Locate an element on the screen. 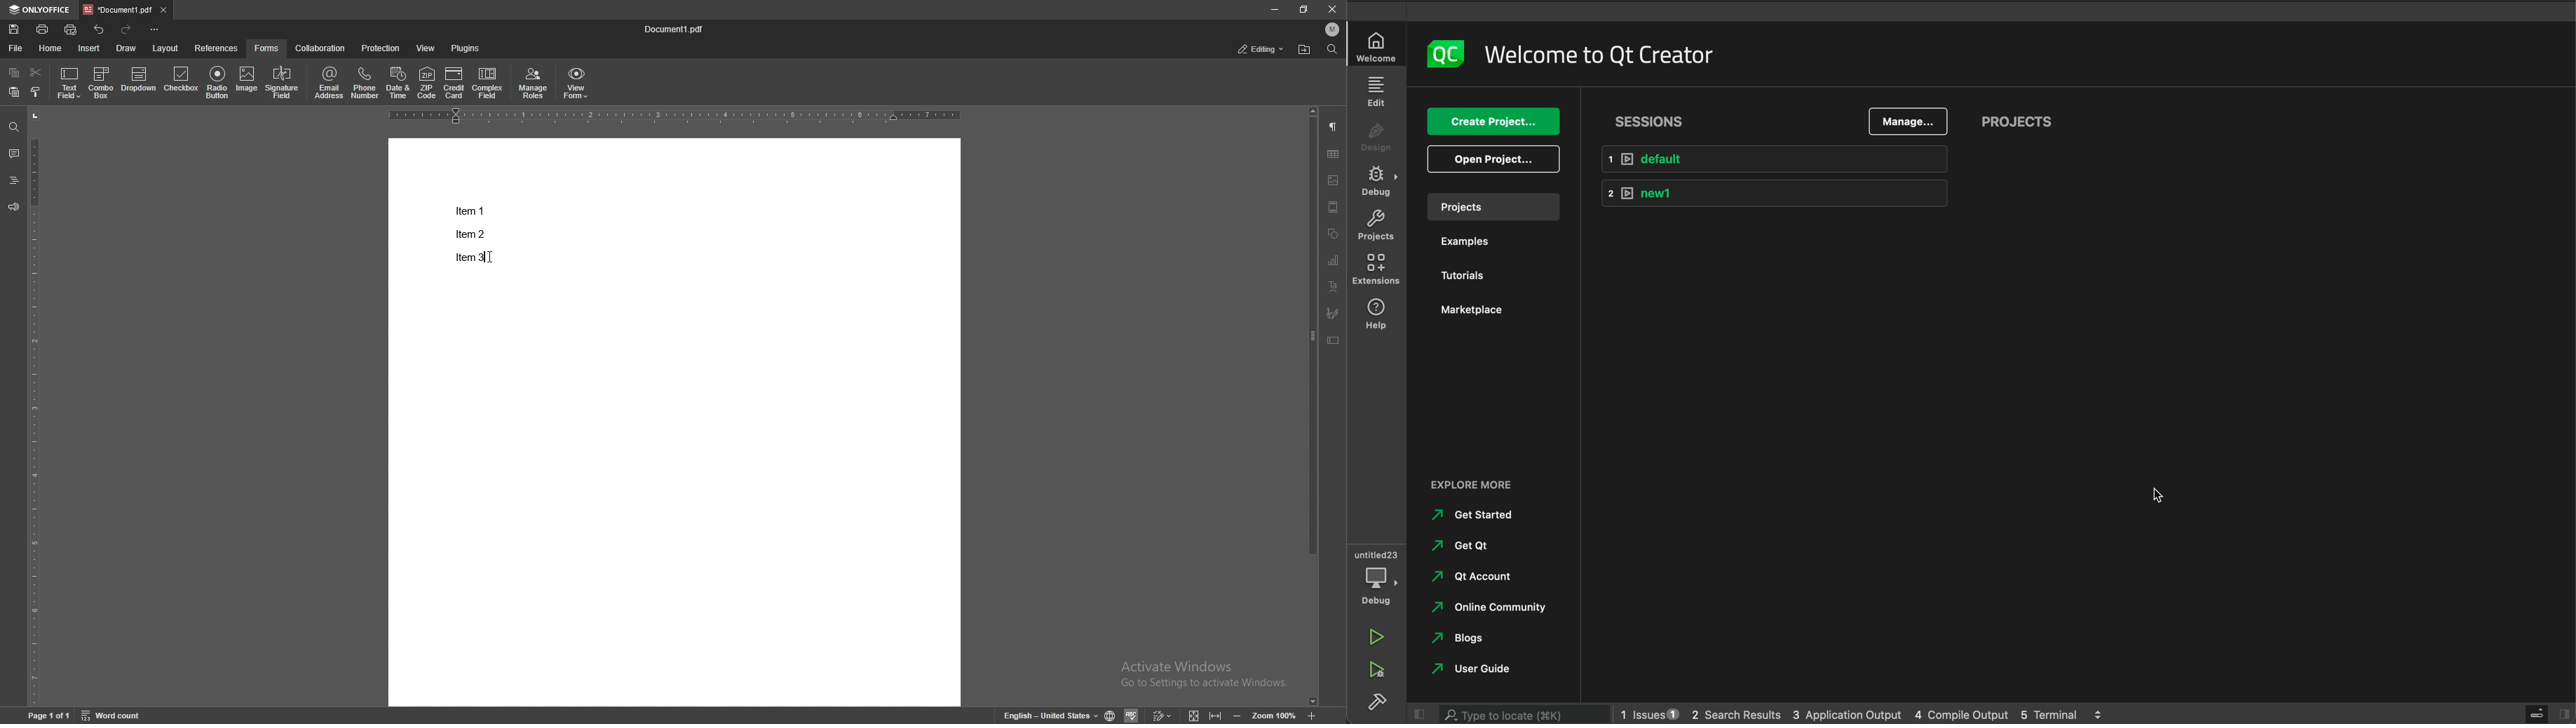 Image resolution: width=2576 pixels, height=728 pixels. paragraph is located at coordinates (1334, 127).